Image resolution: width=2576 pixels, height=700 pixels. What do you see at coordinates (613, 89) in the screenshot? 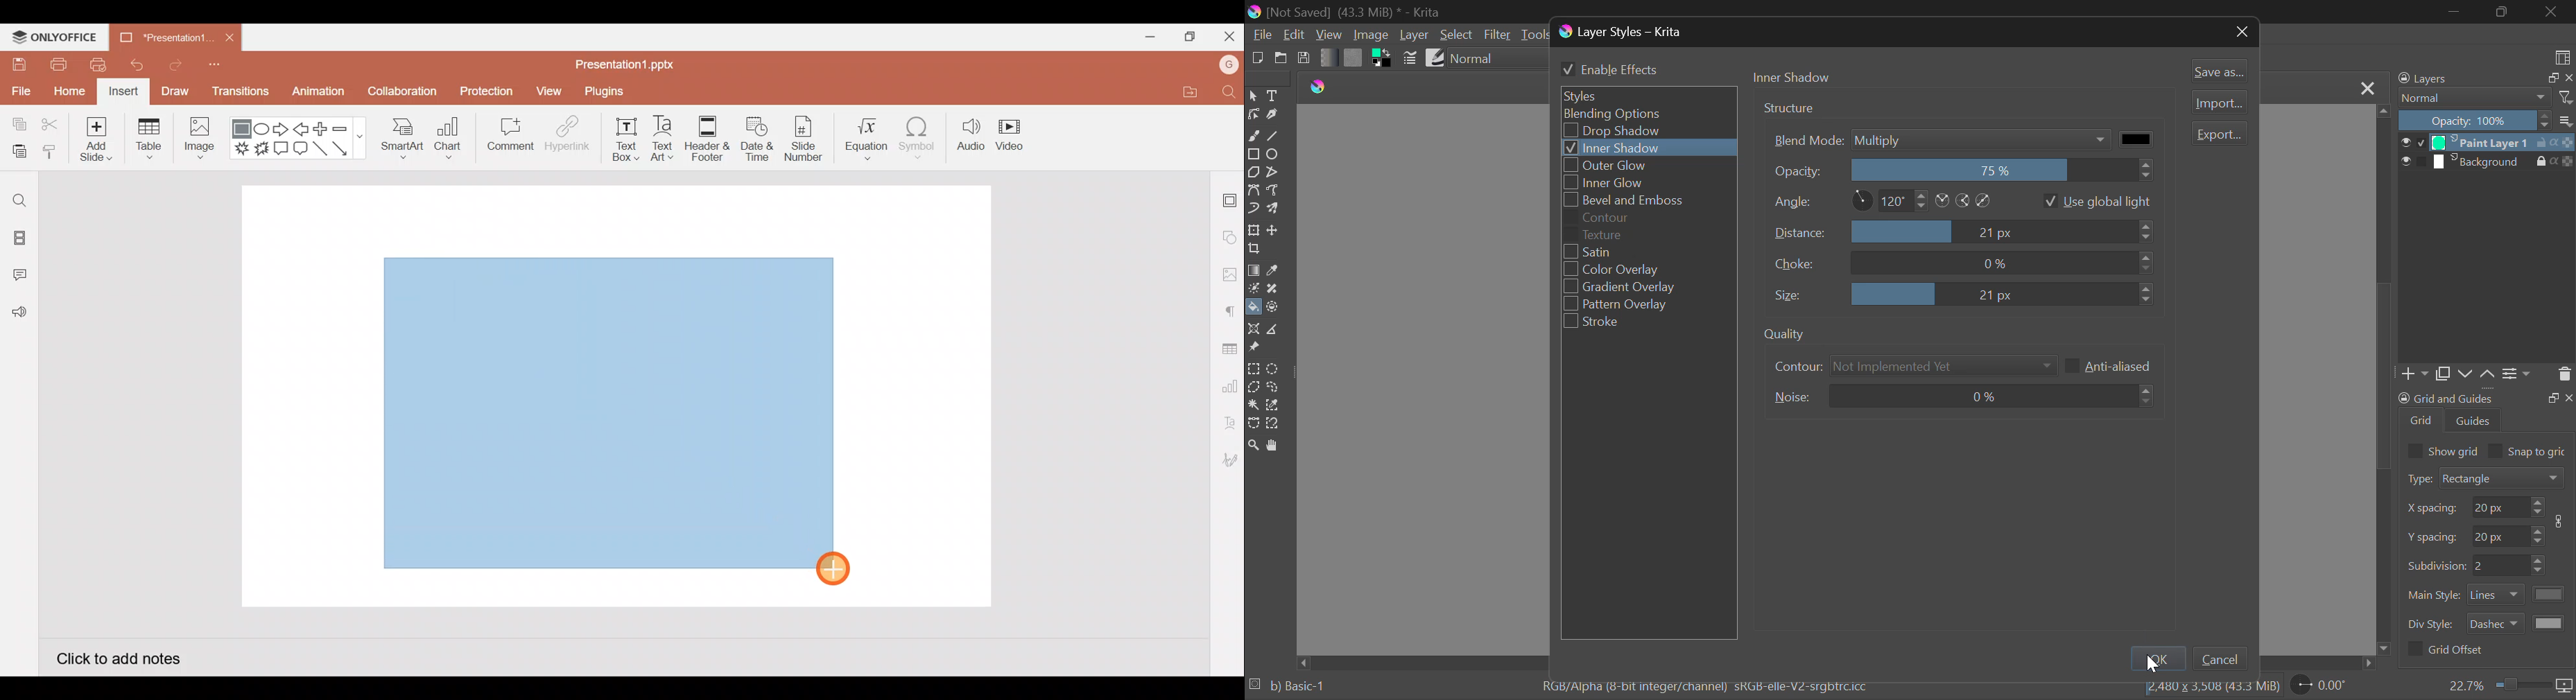
I see `Plugins` at bounding box center [613, 89].